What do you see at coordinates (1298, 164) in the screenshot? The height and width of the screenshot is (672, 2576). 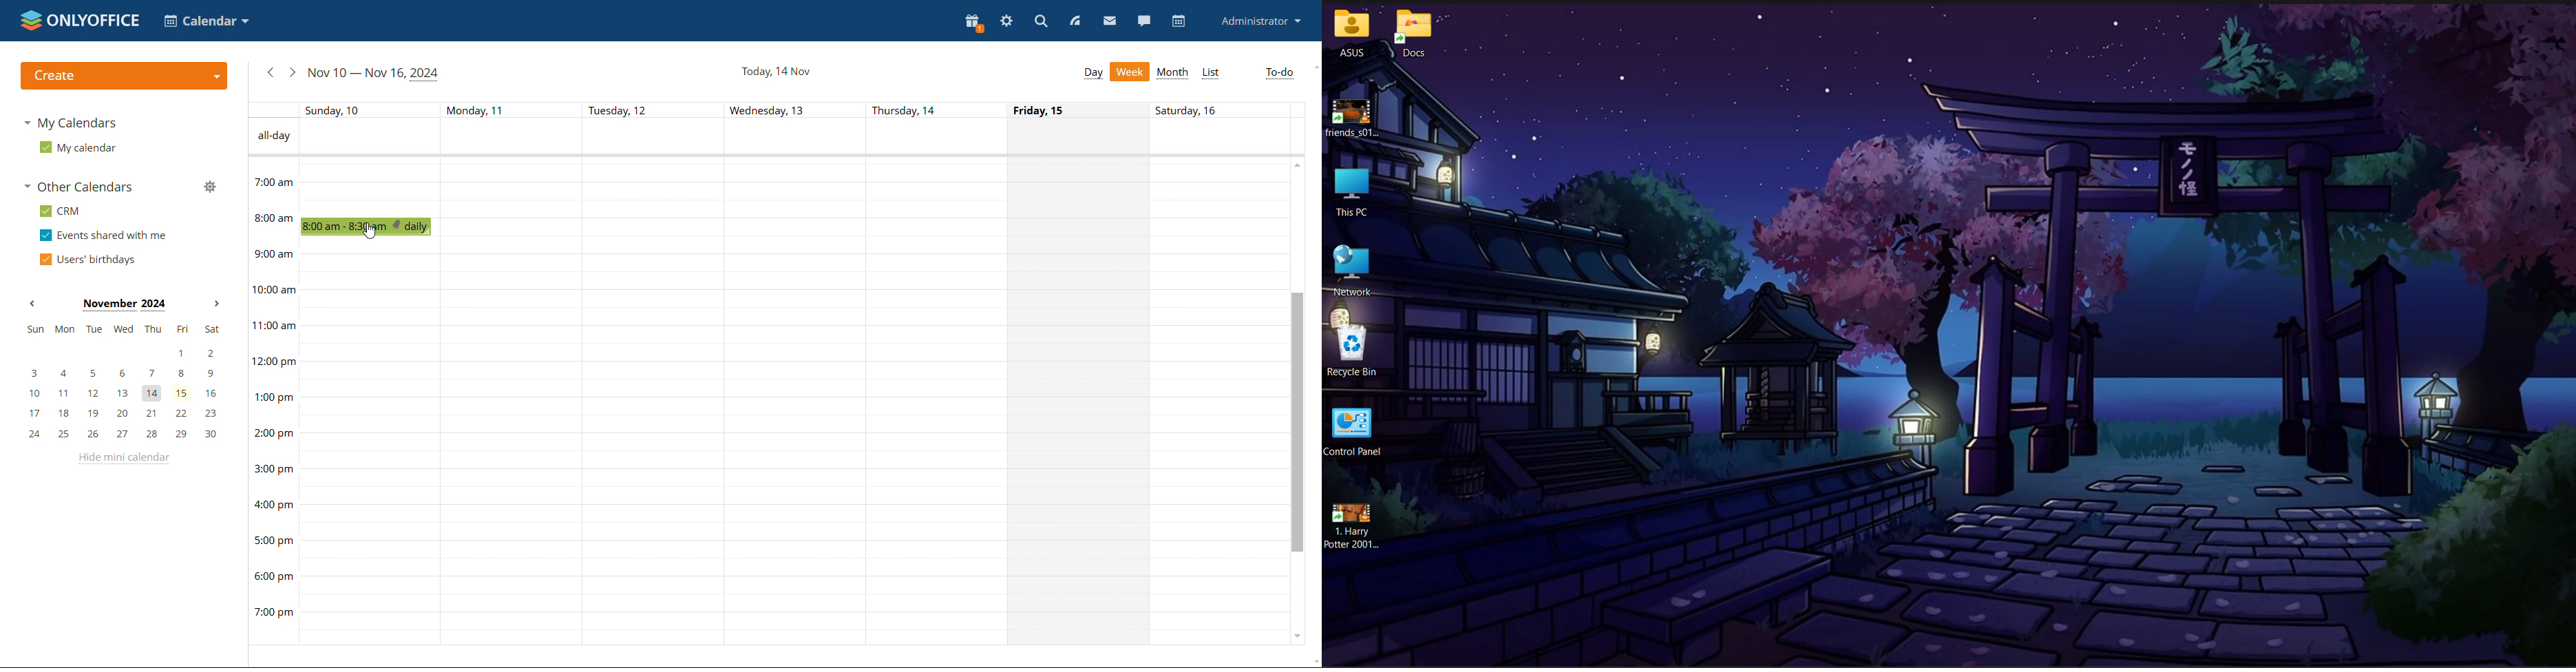 I see `scroll up` at bounding box center [1298, 164].